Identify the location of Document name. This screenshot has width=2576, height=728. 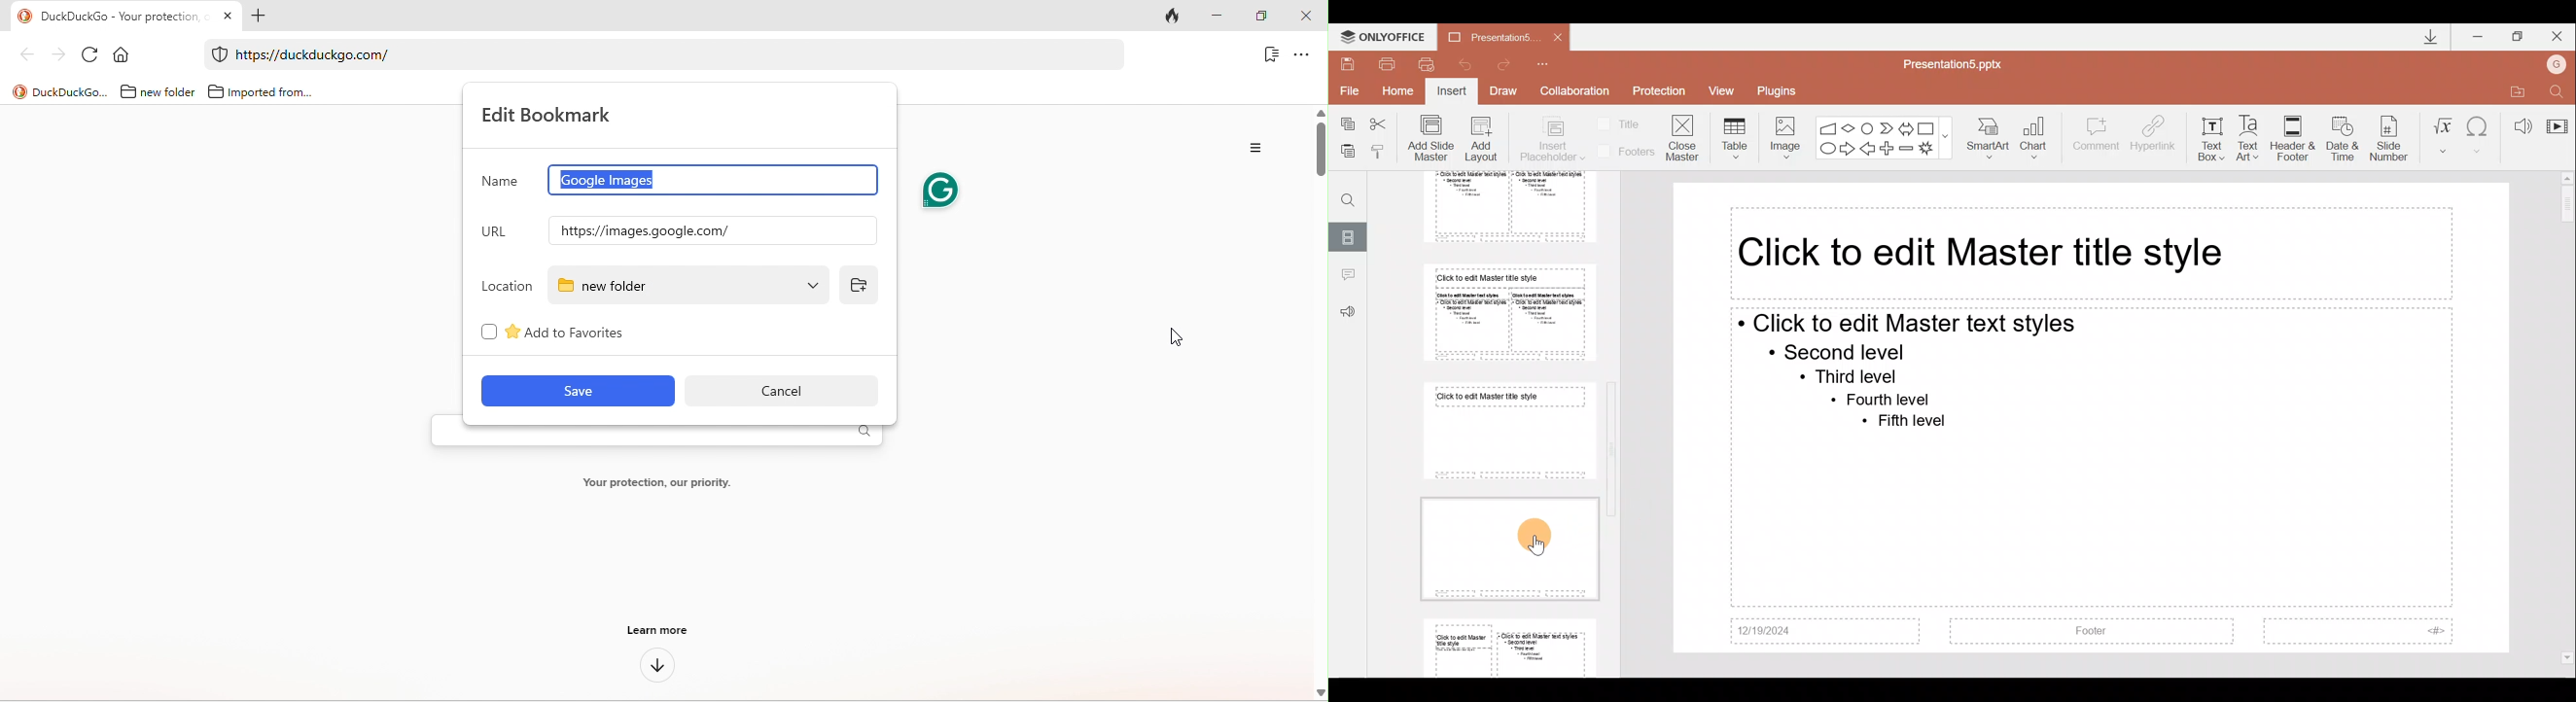
(1484, 36).